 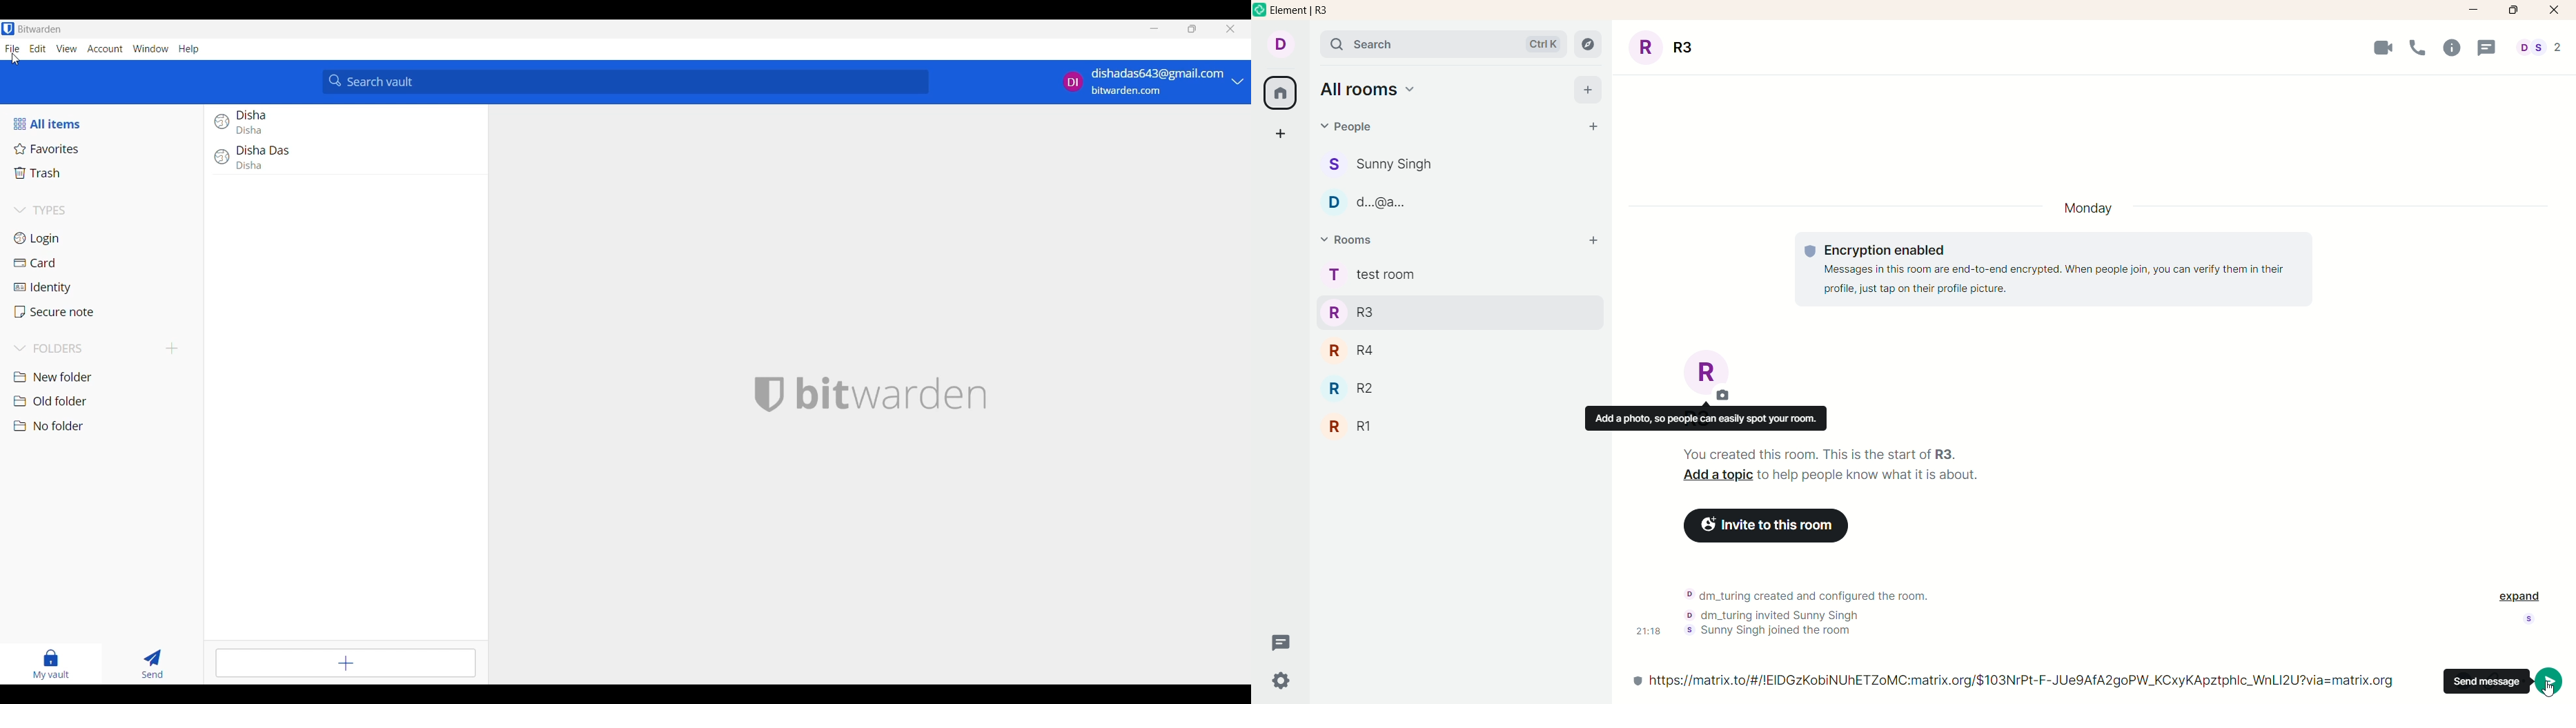 What do you see at coordinates (2061, 271) in the screenshot?
I see `text` at bounding box center [2061, 271].